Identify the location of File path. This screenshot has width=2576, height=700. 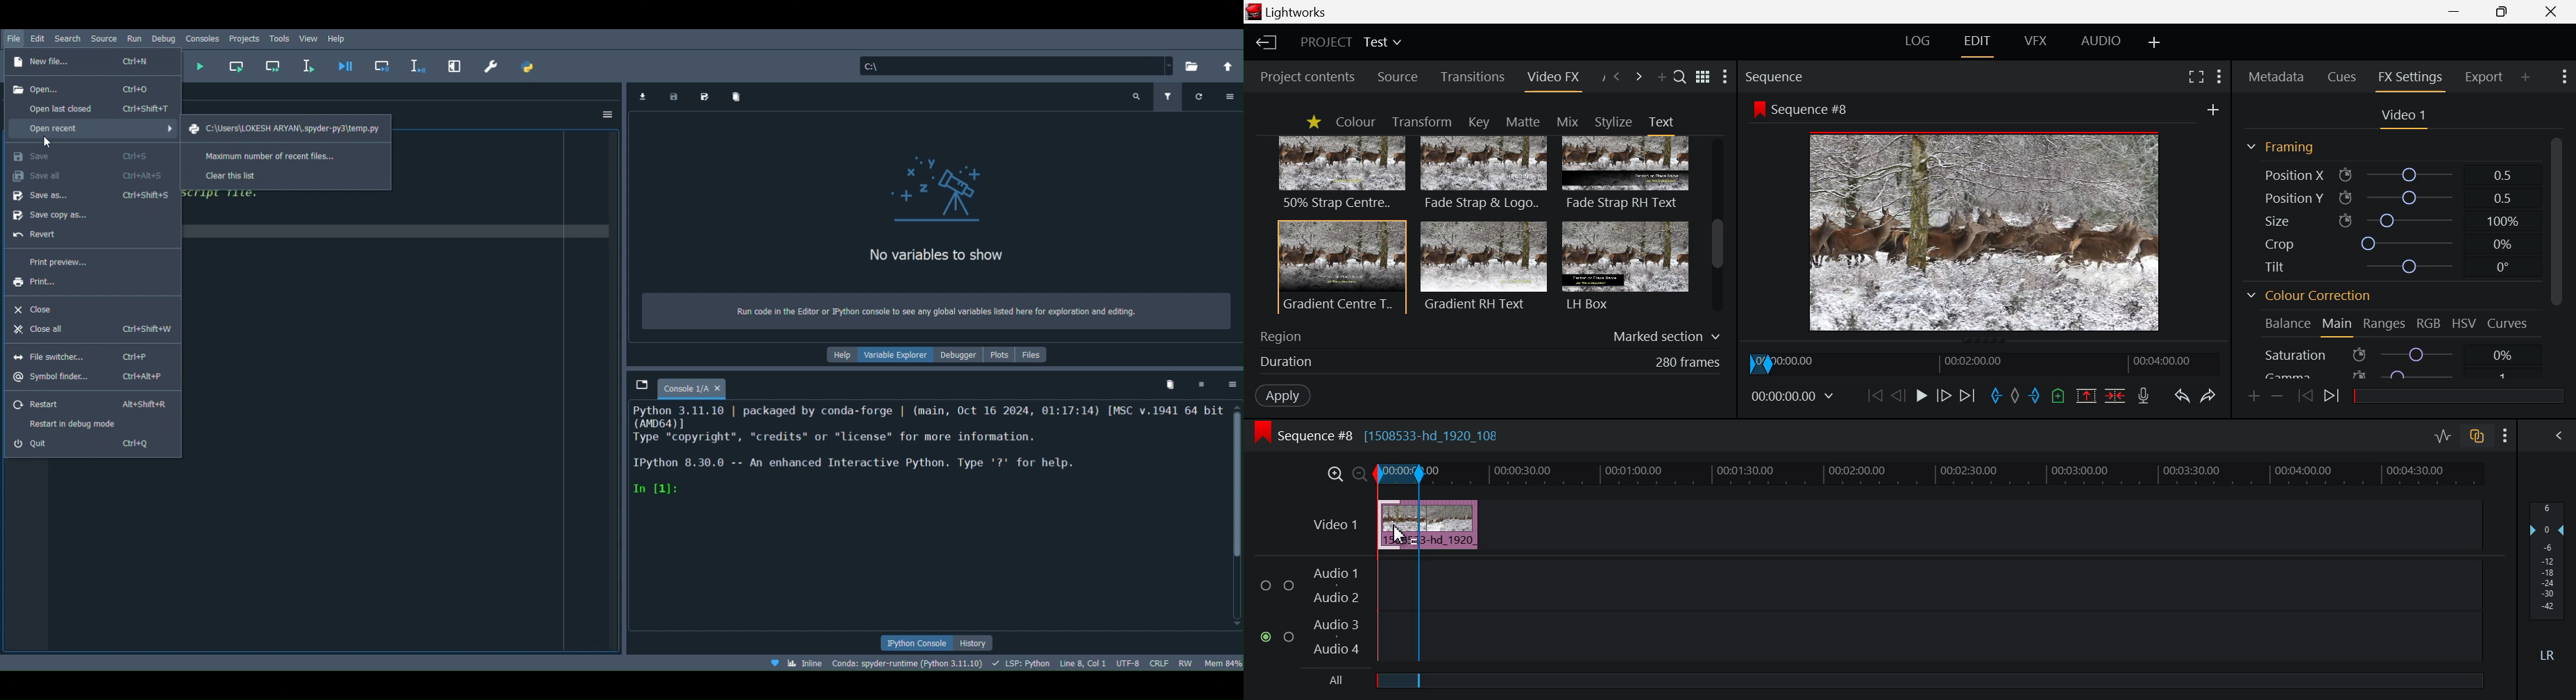
(1018, 62).